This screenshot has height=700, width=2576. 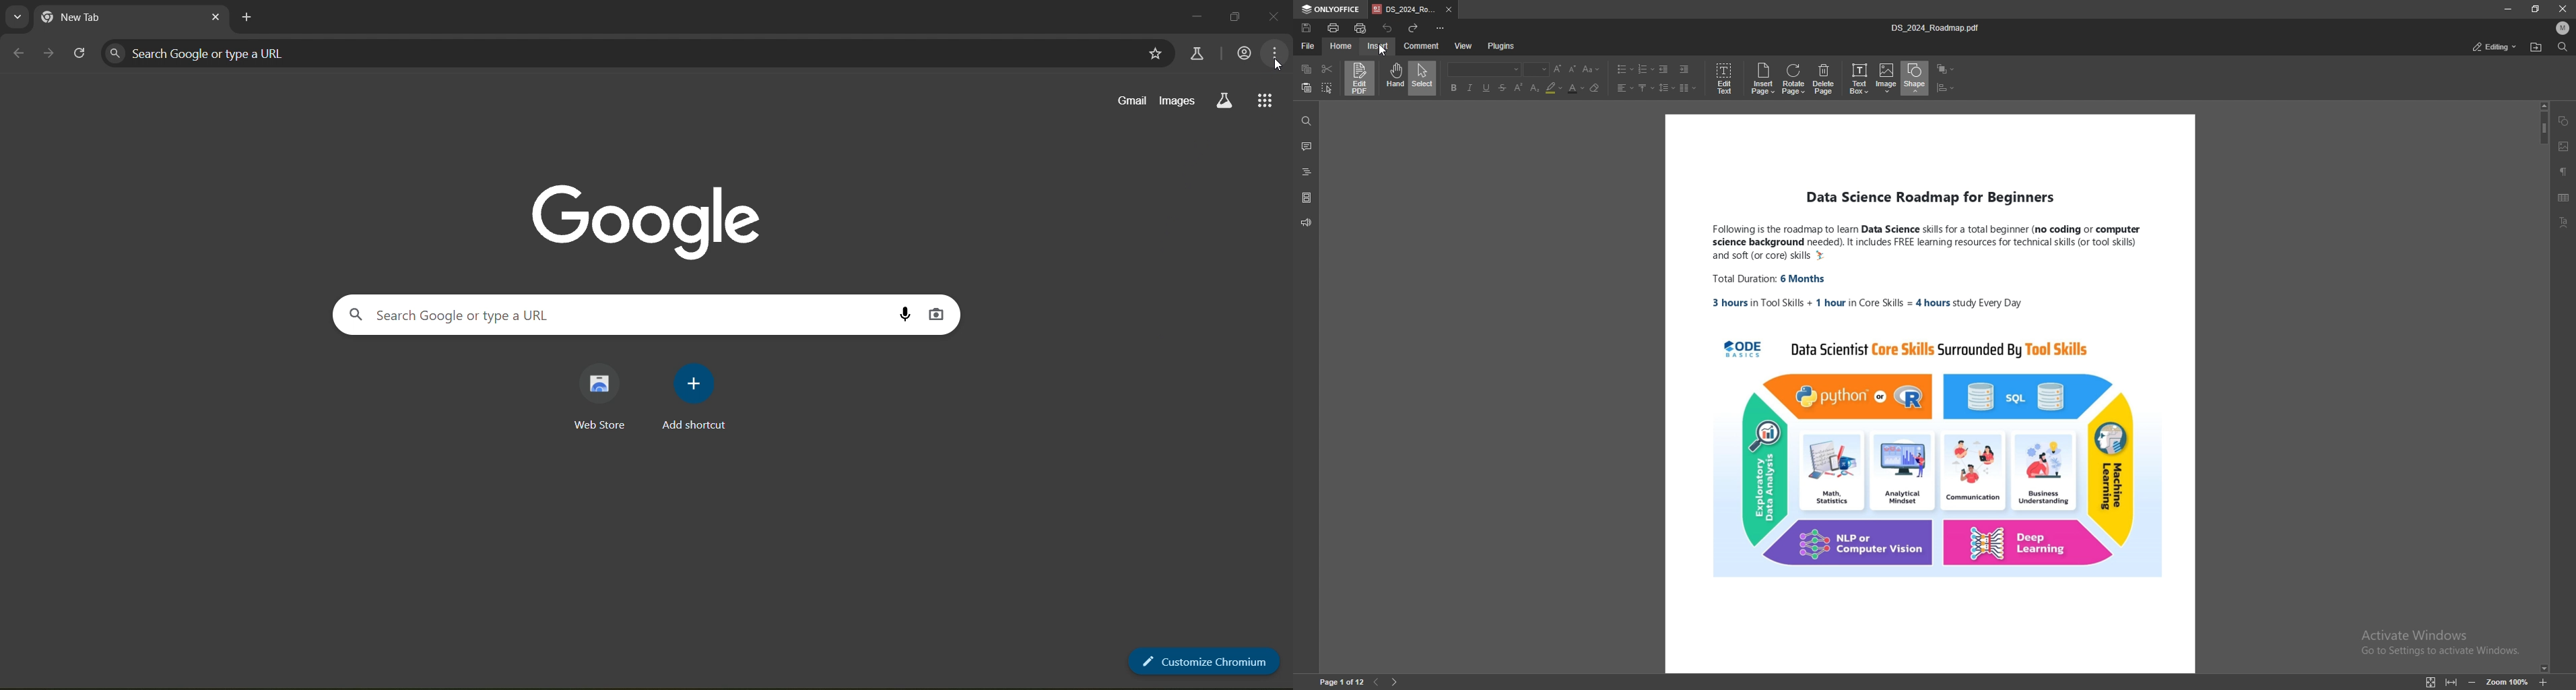 I want to click on cursor, so click(x=1386, y=51).